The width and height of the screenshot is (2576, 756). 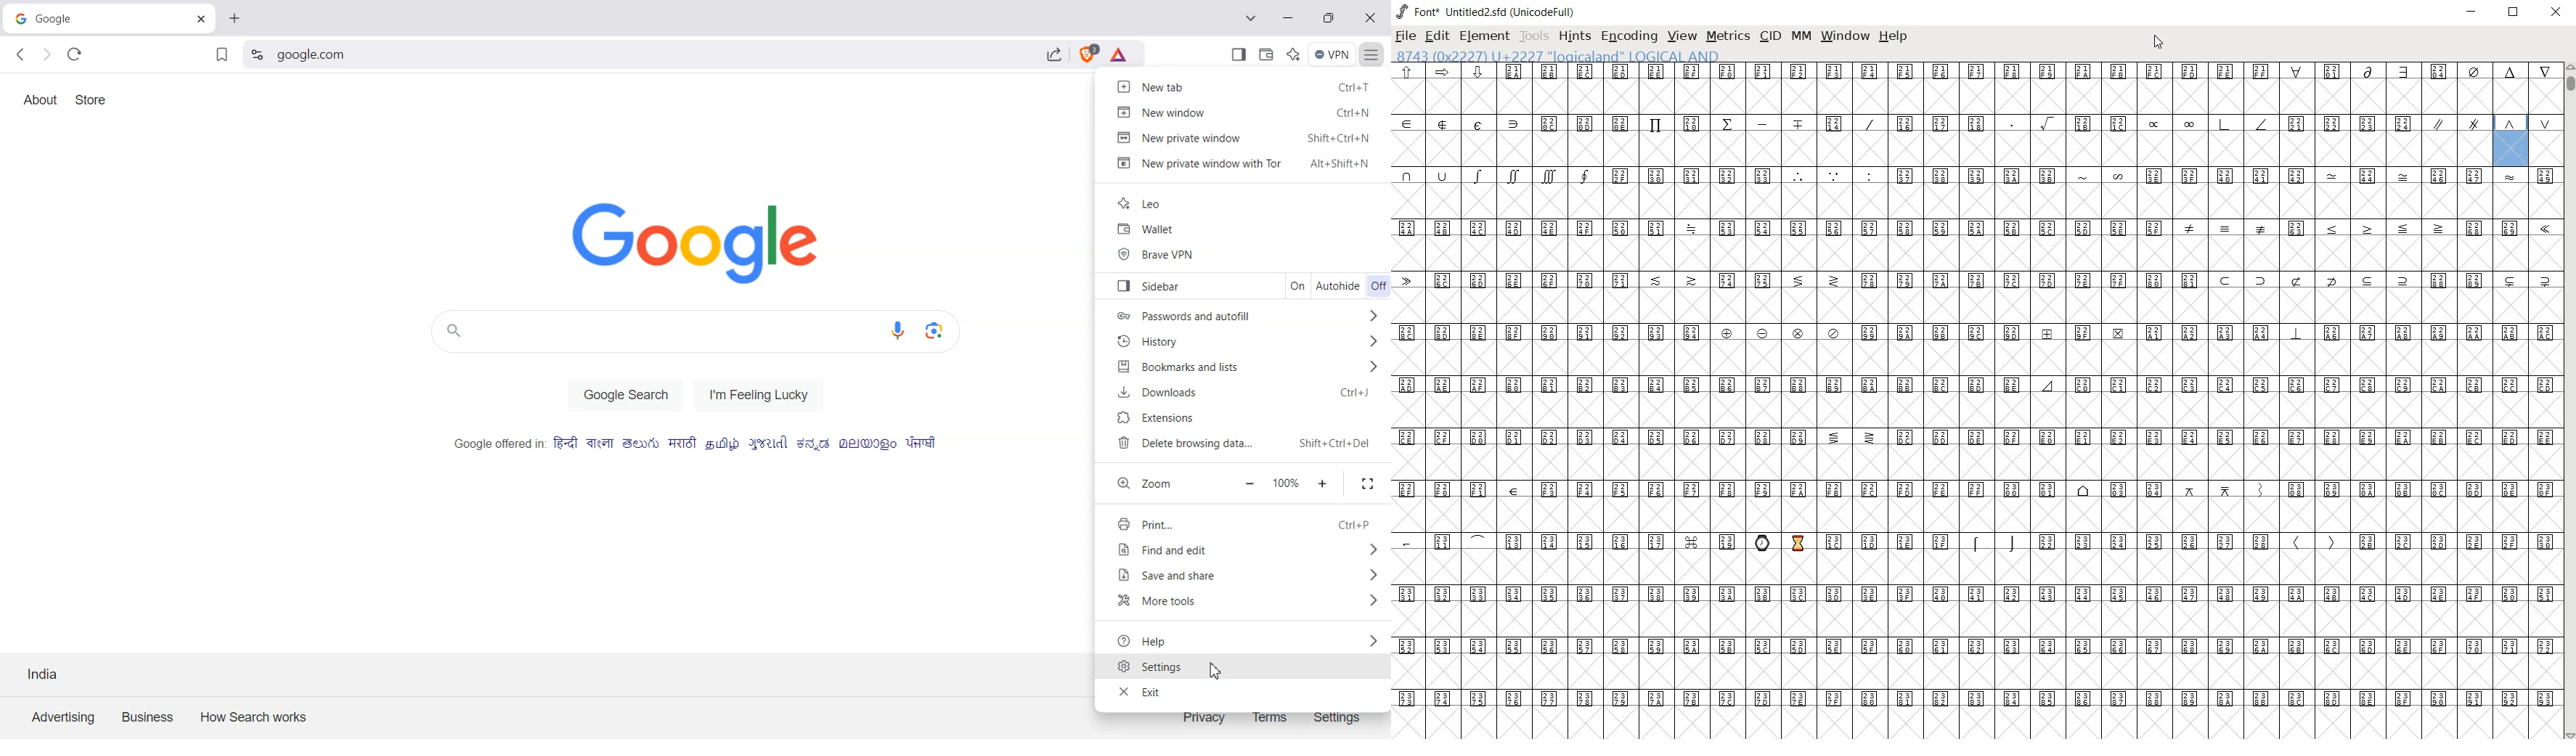 I want to click on glyphs, so click(x=1935, y=365).